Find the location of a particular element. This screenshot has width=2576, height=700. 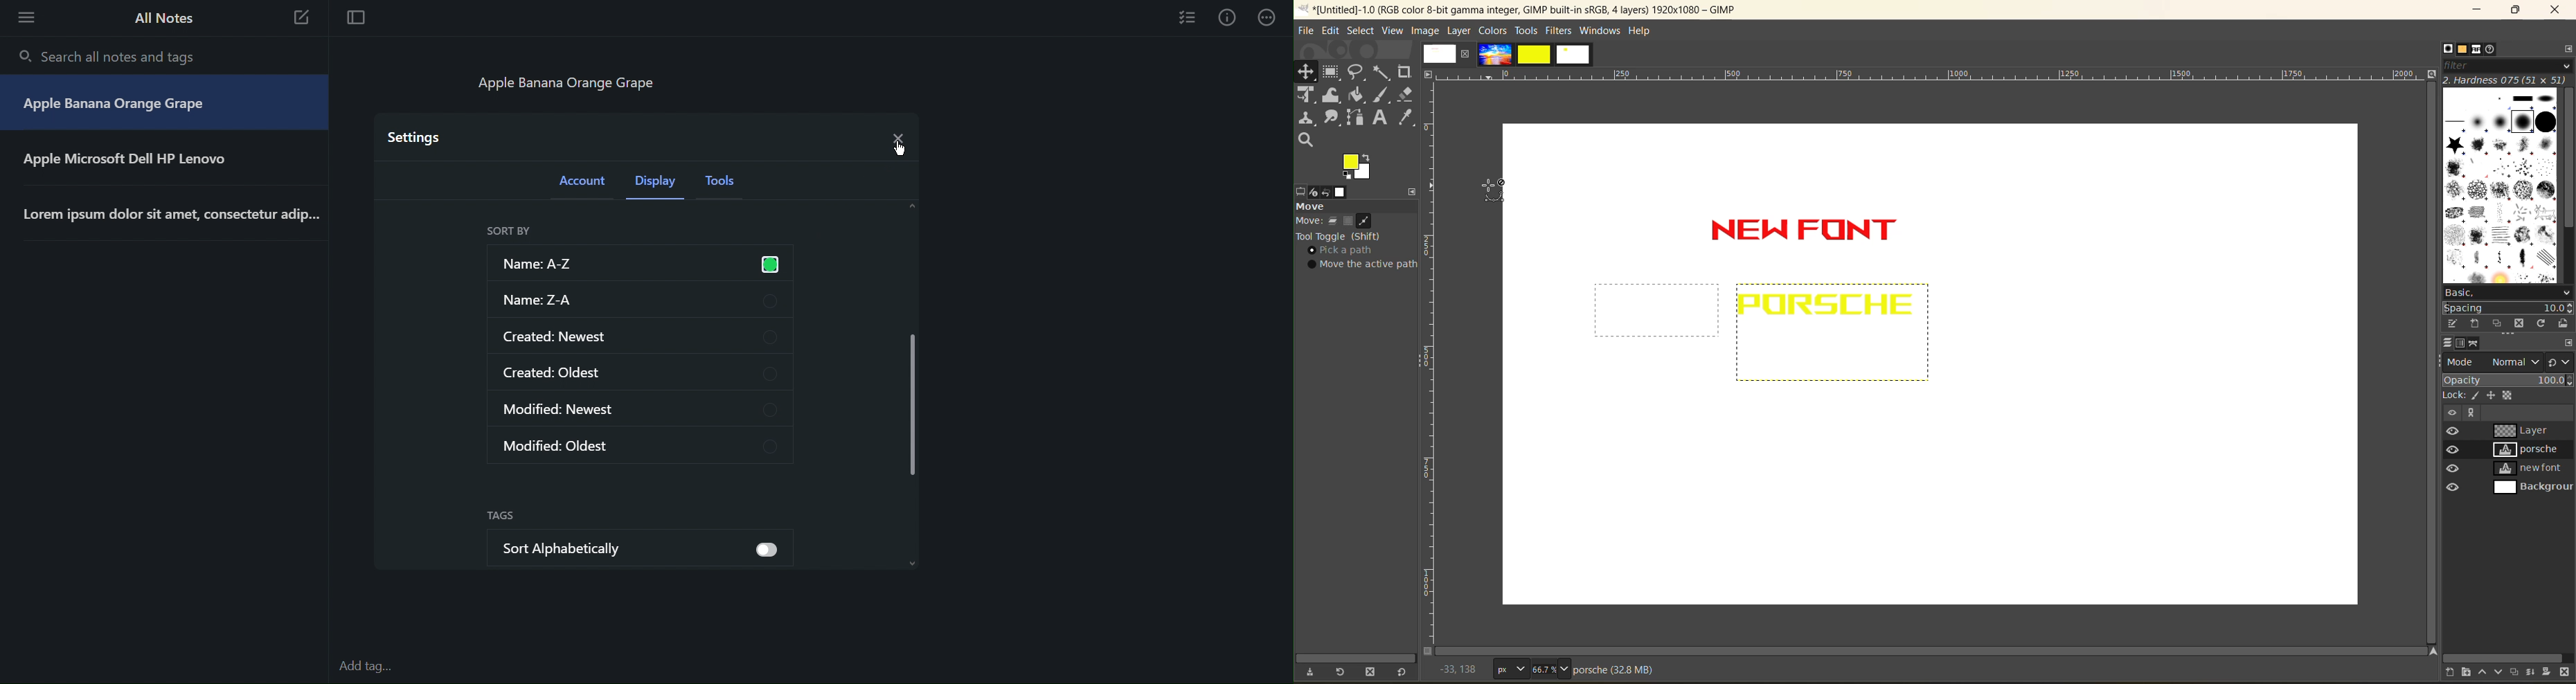

path tool is located at coordinates (1356, 117).